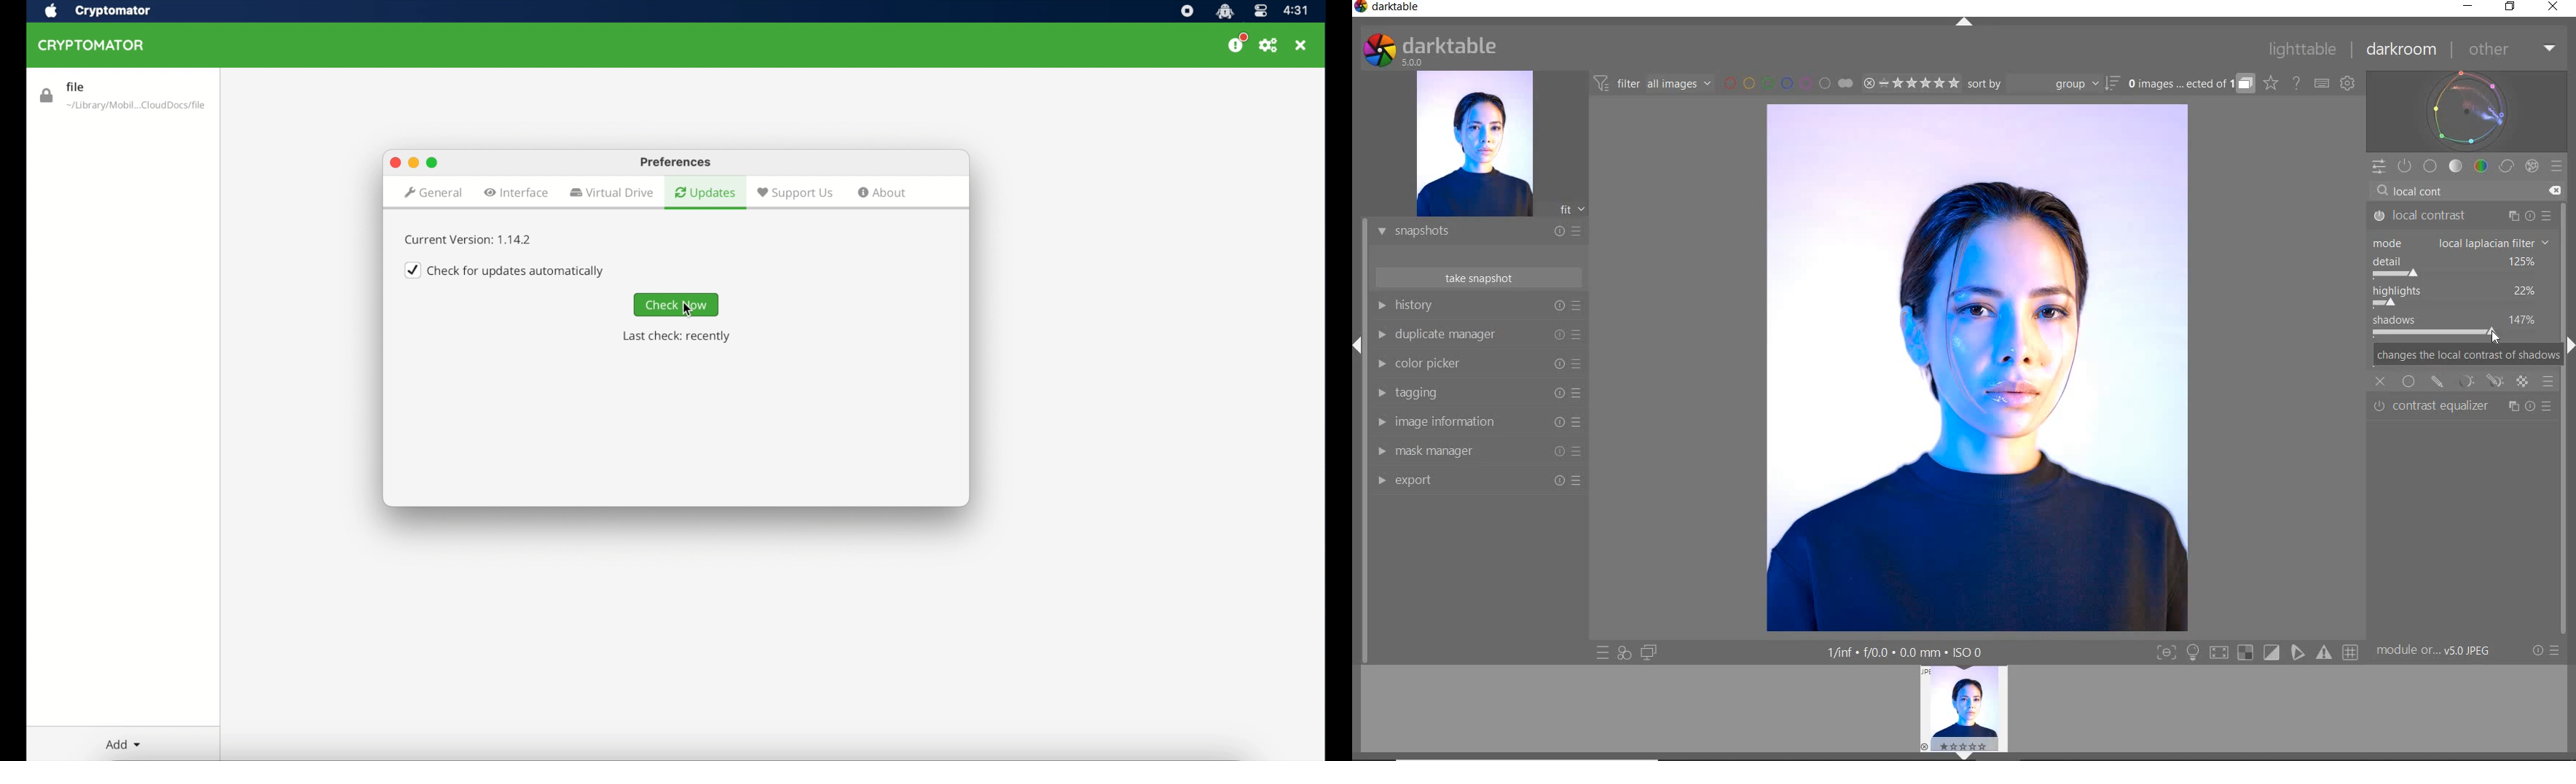 The width and height of the screenshot is (2576, 784). I want to click on LOCAL CONTRAST, so click(2462, 216).